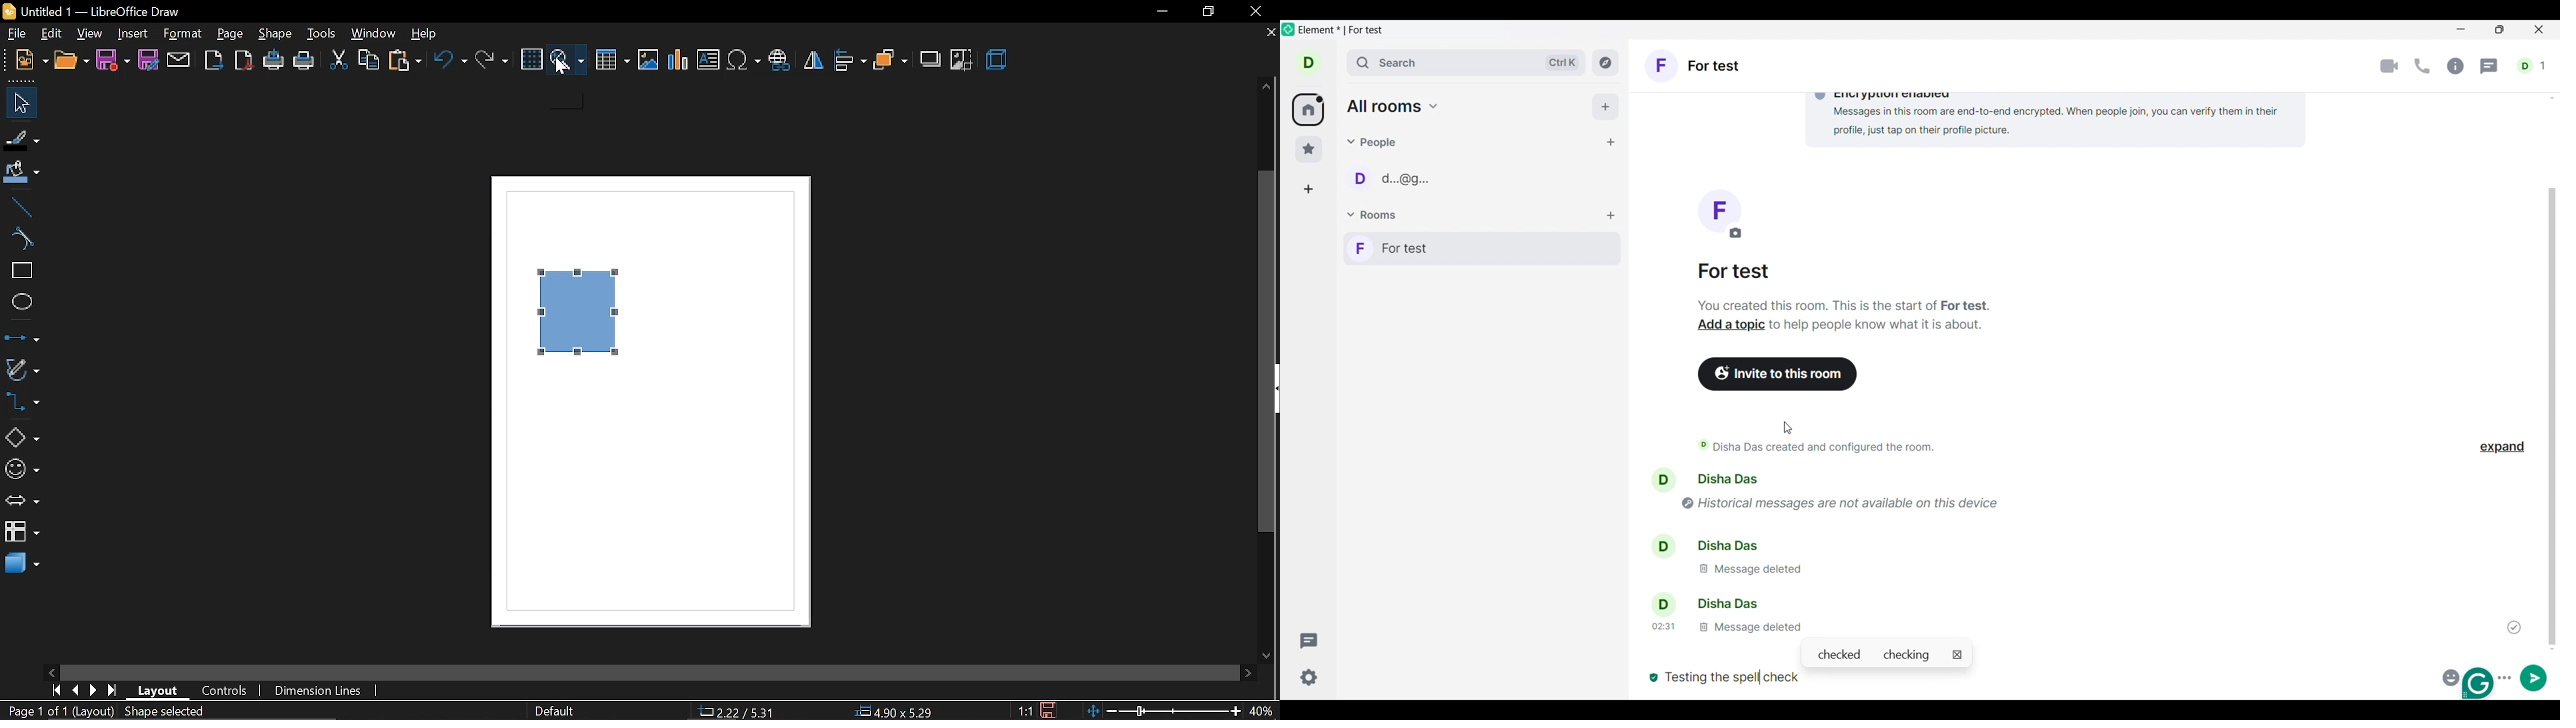 This screenshot has width=2576, height=728. Describe the element at coordinates (1839, 655) in the screenshot. I see `checked` at that location.